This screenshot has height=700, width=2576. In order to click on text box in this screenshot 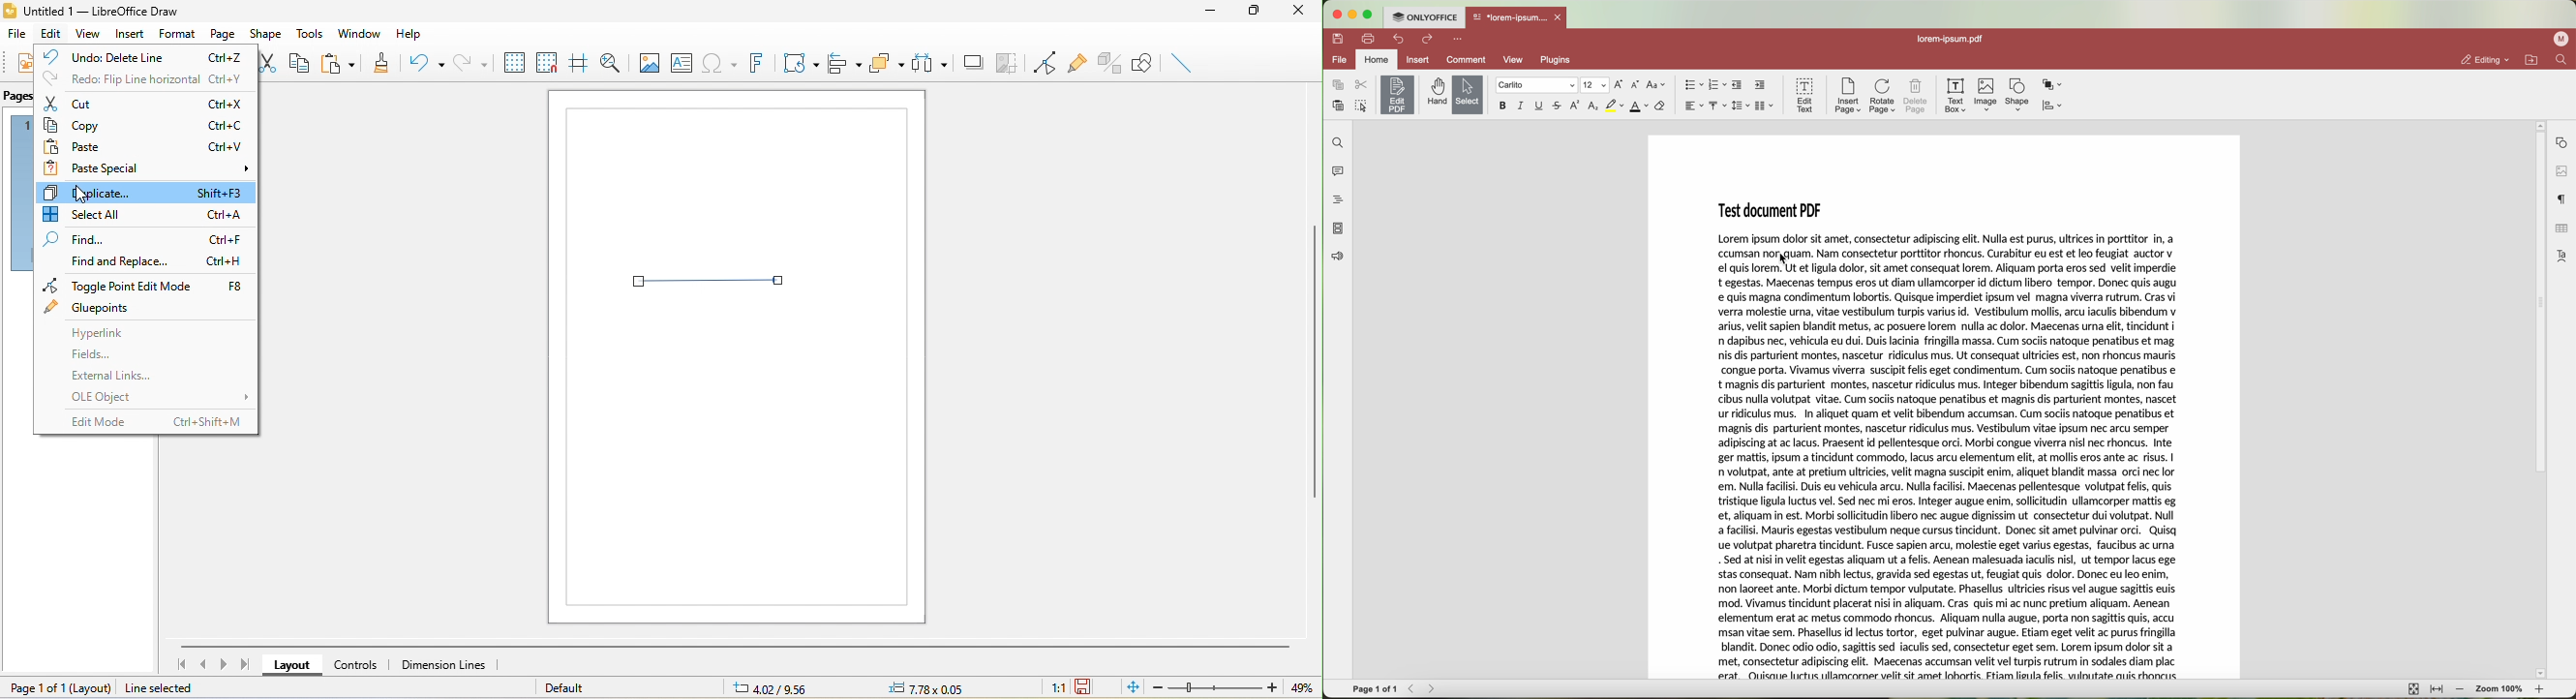, I will do `click(682, 62)`.